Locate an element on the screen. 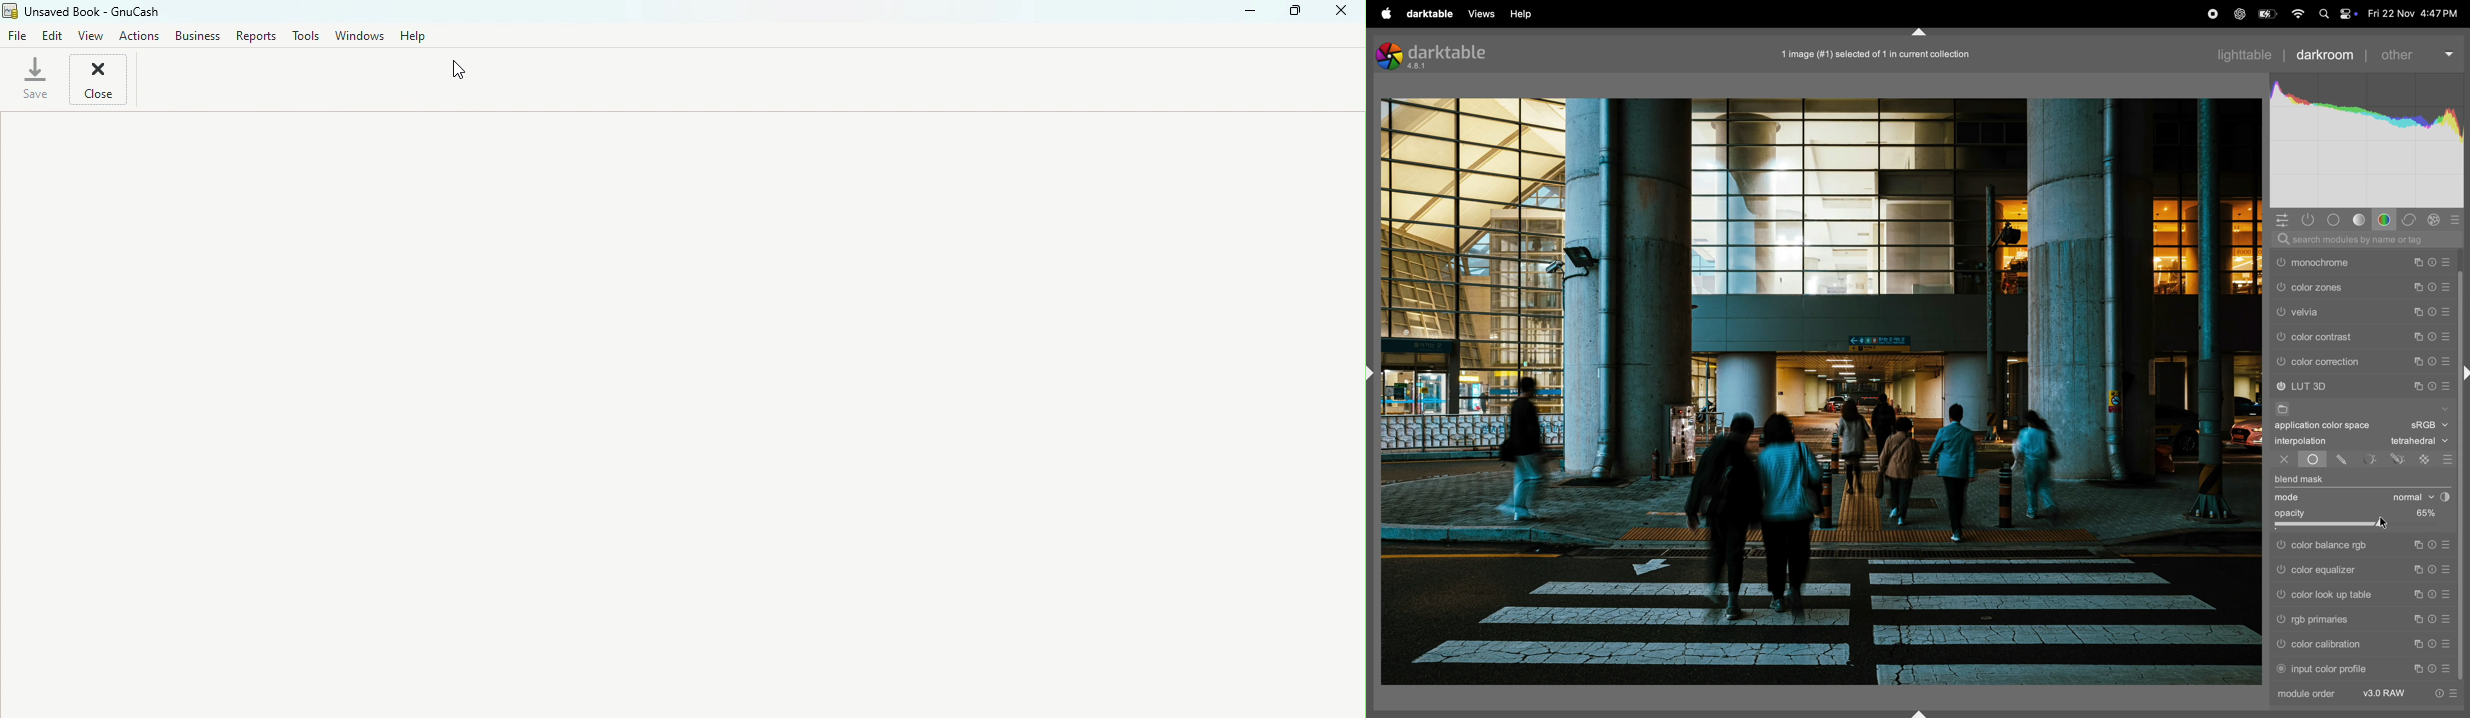  show only activity modules is located at coordinates (2308, 220).